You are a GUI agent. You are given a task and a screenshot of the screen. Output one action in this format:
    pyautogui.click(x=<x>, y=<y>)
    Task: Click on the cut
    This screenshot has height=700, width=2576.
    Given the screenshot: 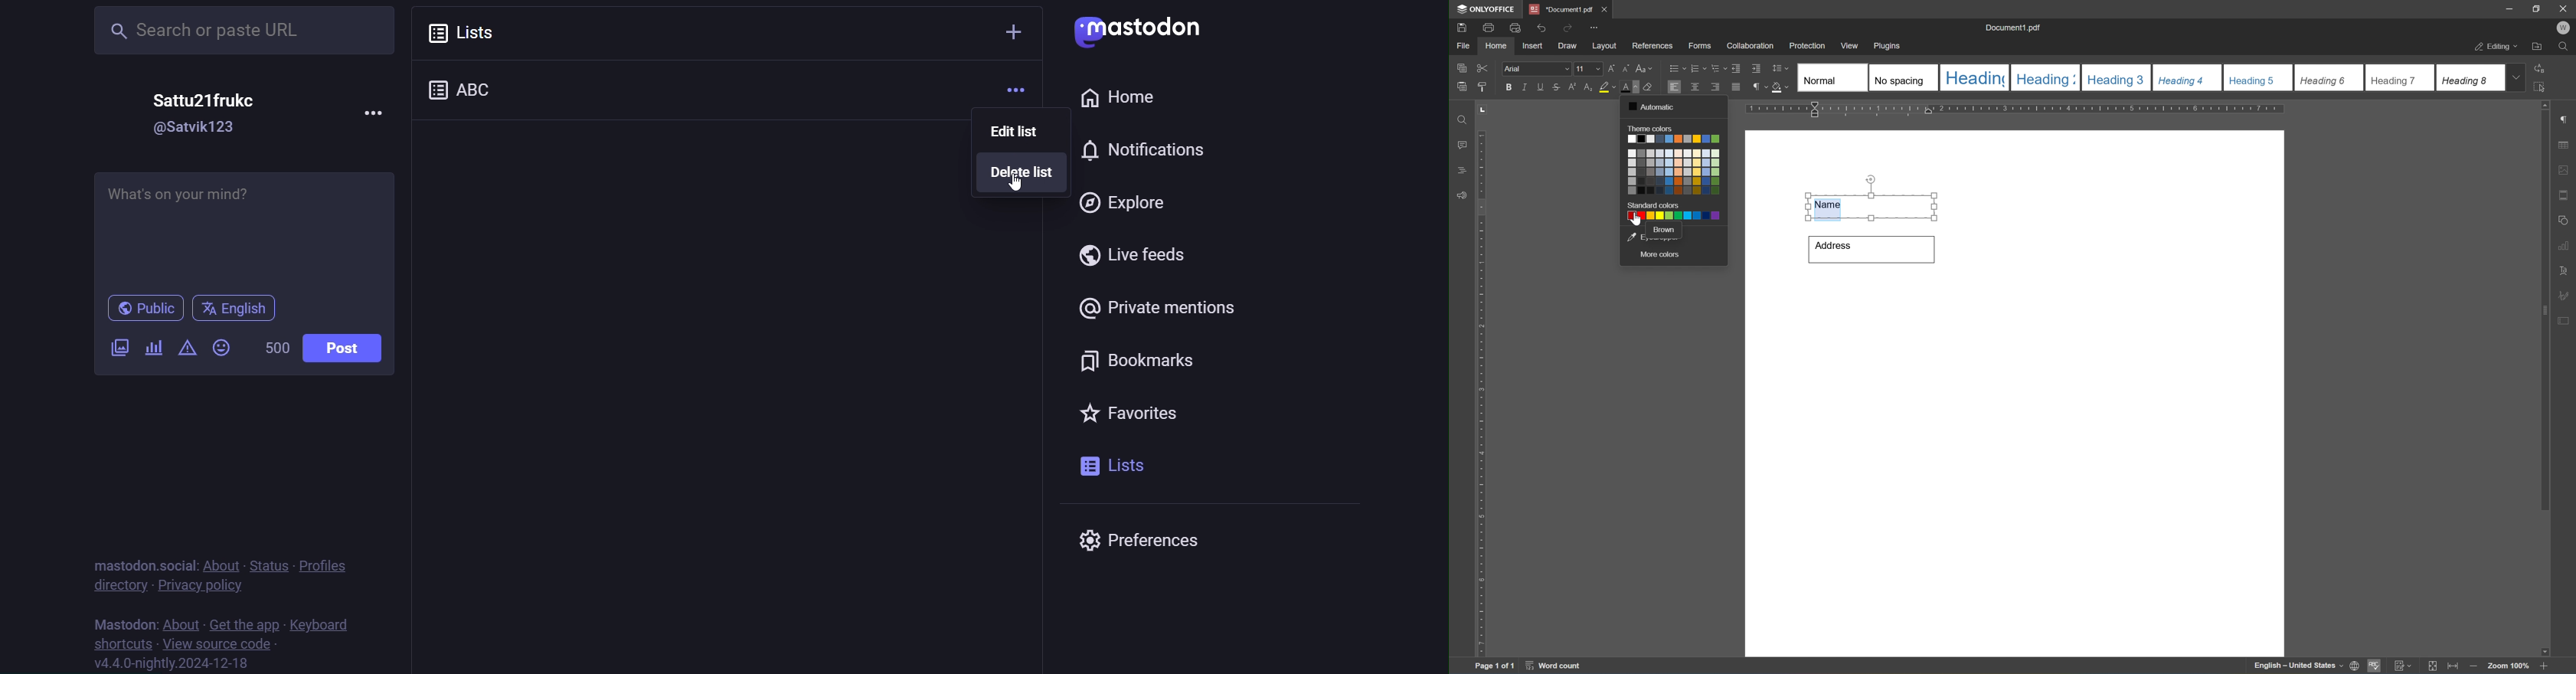 What is the action you would take?
    pyautogui.click(x=1484, y=67)
    